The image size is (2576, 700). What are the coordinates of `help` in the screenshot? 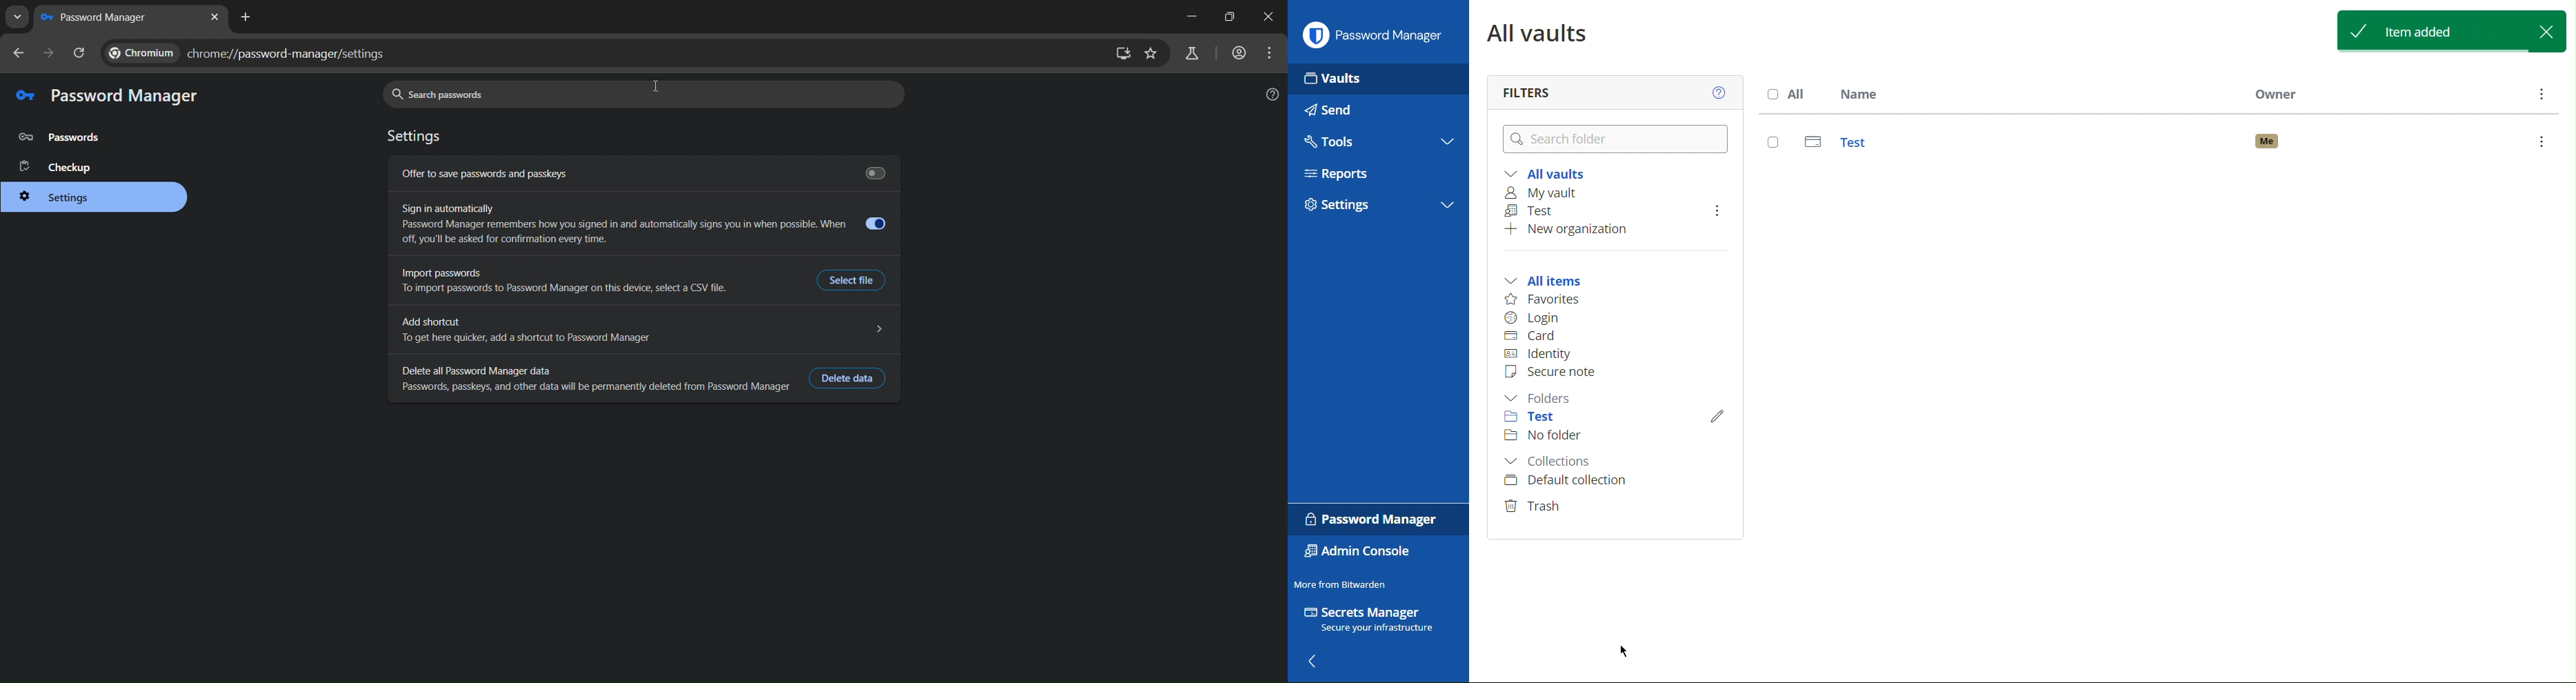 It's located at (1268, 93).